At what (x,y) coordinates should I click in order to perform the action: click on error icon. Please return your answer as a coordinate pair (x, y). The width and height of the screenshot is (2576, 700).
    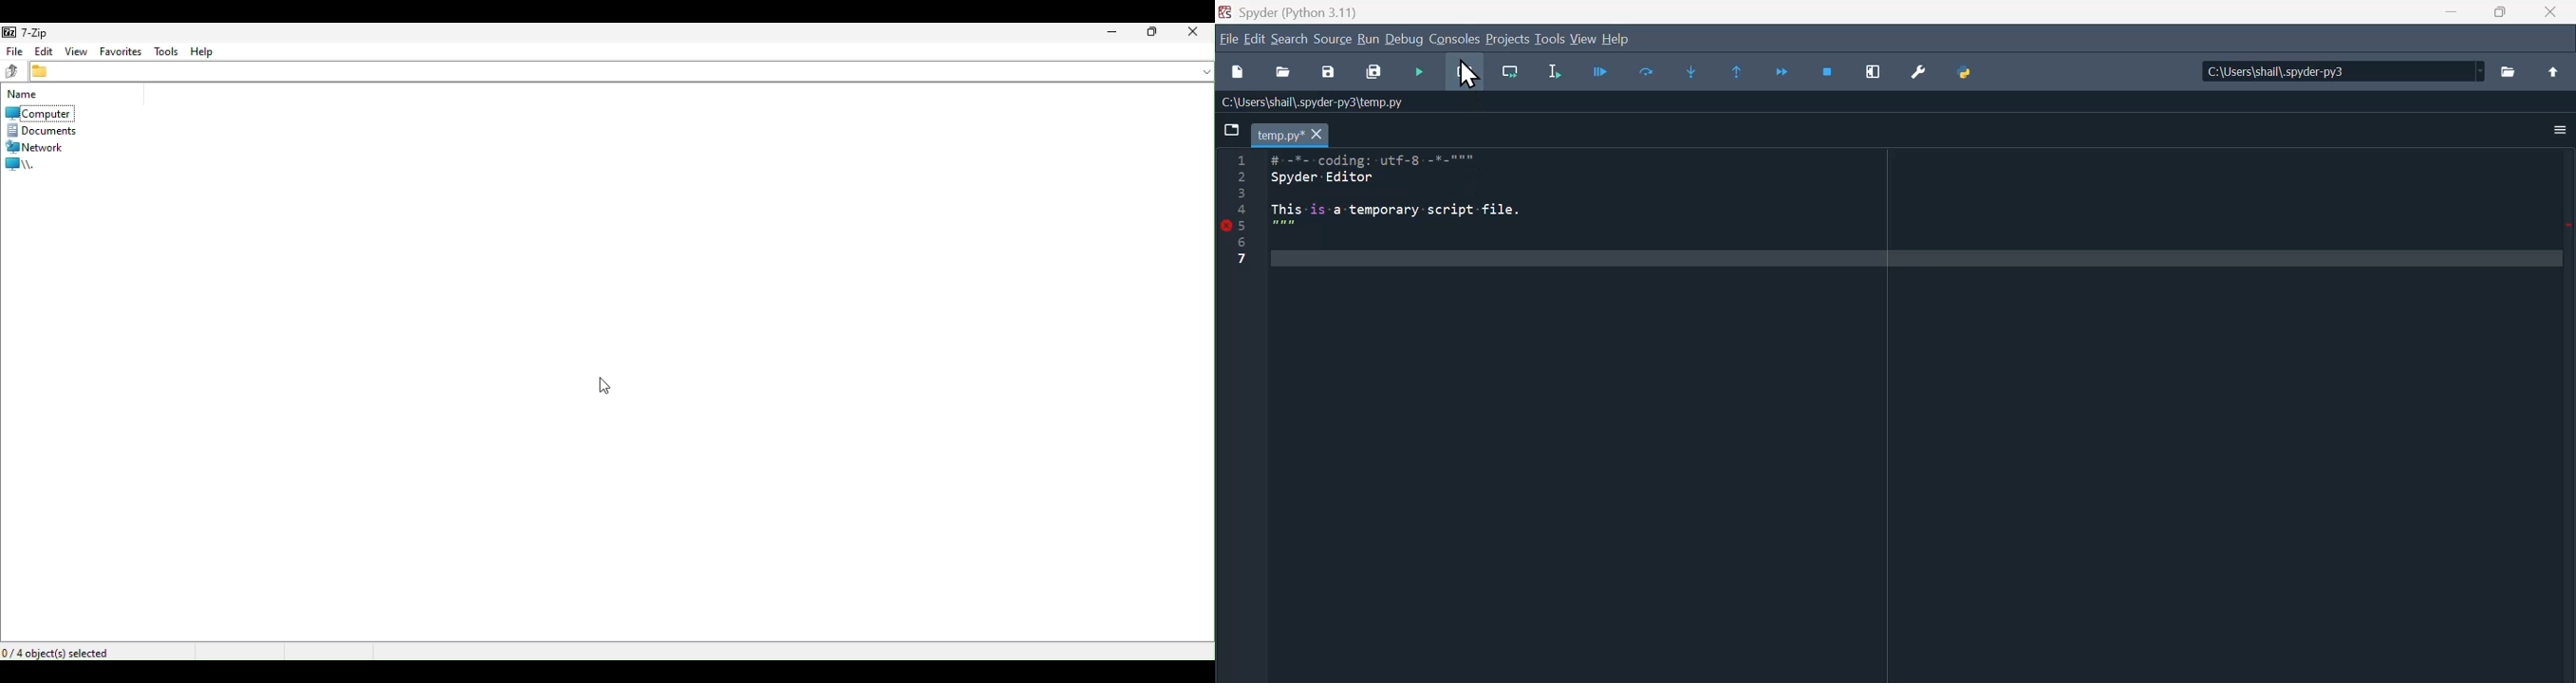
    Looking at the image, I should click on (1224, 225).